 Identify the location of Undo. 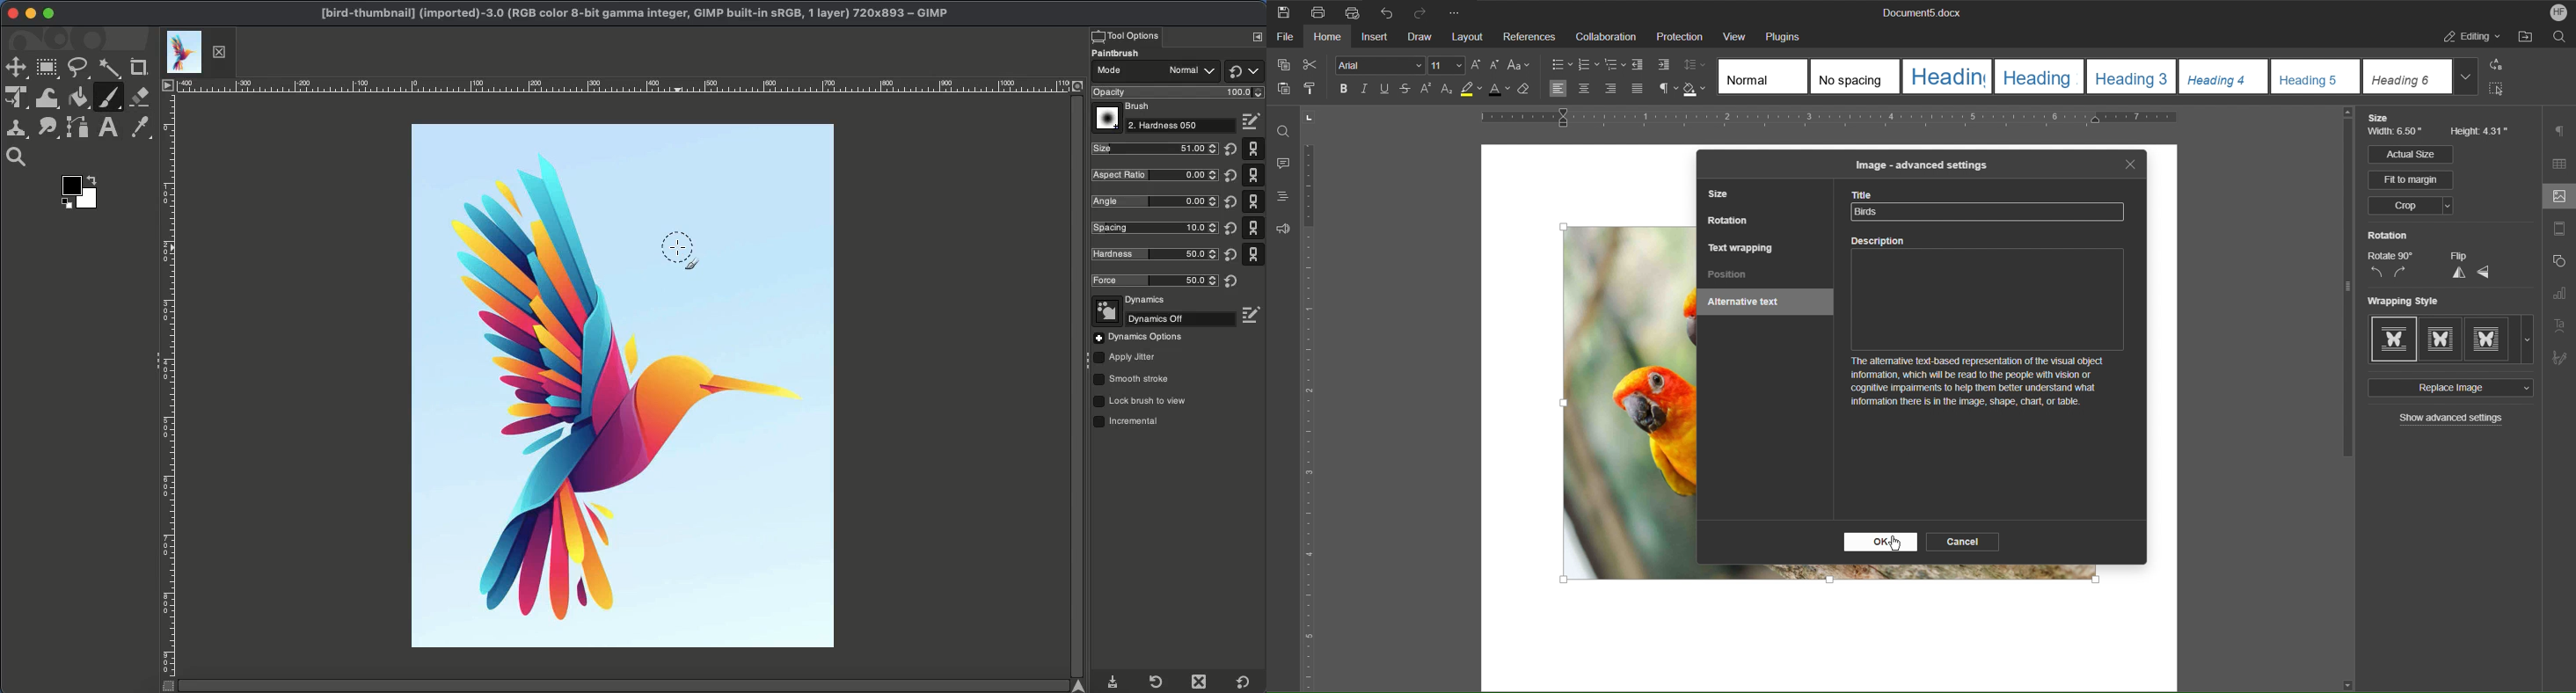
(1387, 12).